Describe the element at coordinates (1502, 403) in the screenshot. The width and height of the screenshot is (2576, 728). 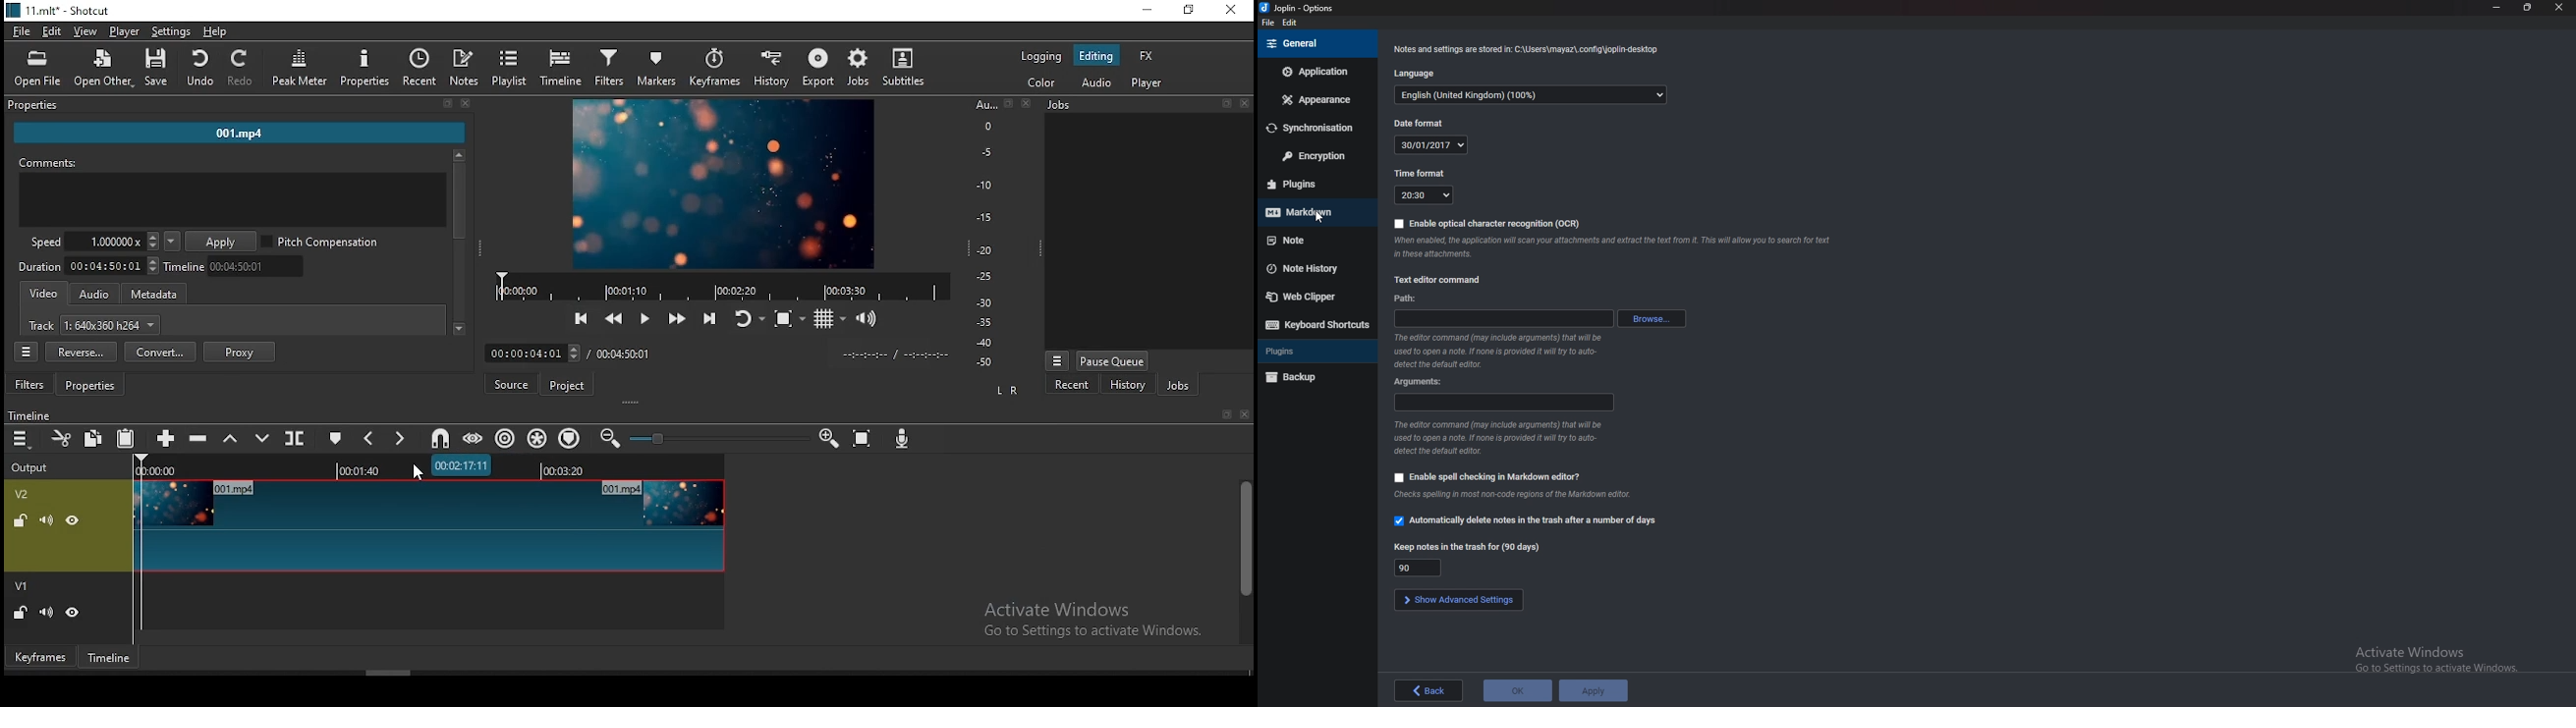
I see `Arguments` at that location.